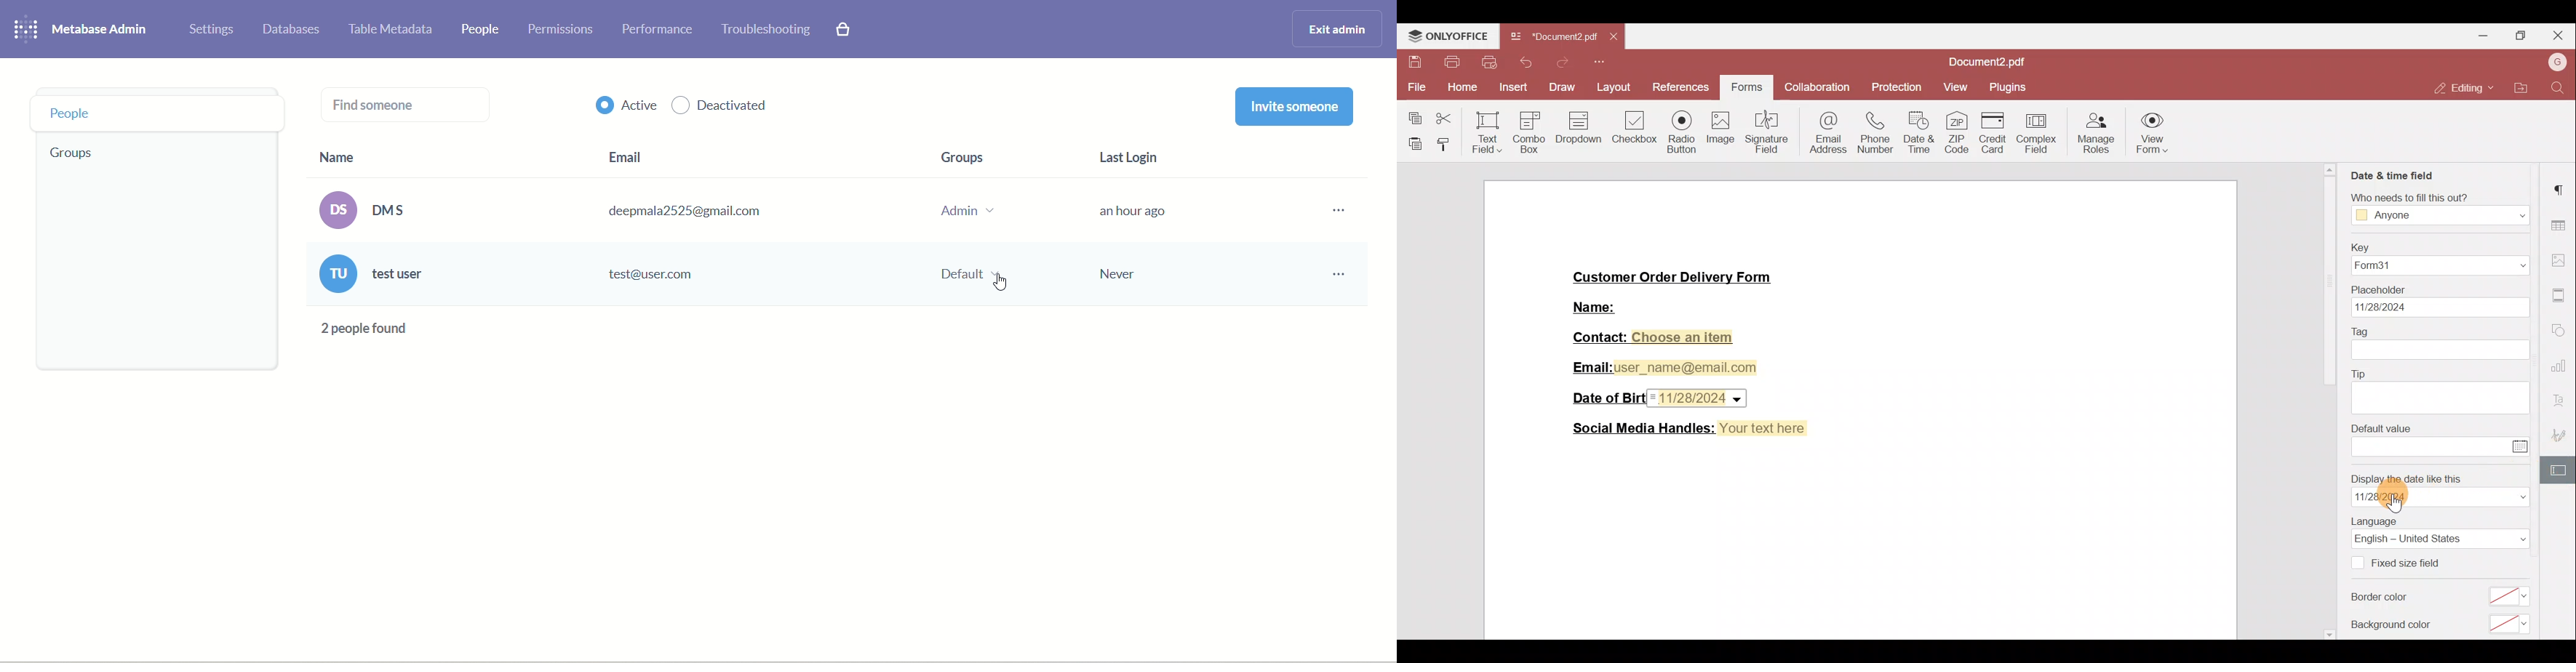  What do you see at coordinates (2509, 624) in the screenshot?
I see `select background color` at bounding box center [2509, 624].